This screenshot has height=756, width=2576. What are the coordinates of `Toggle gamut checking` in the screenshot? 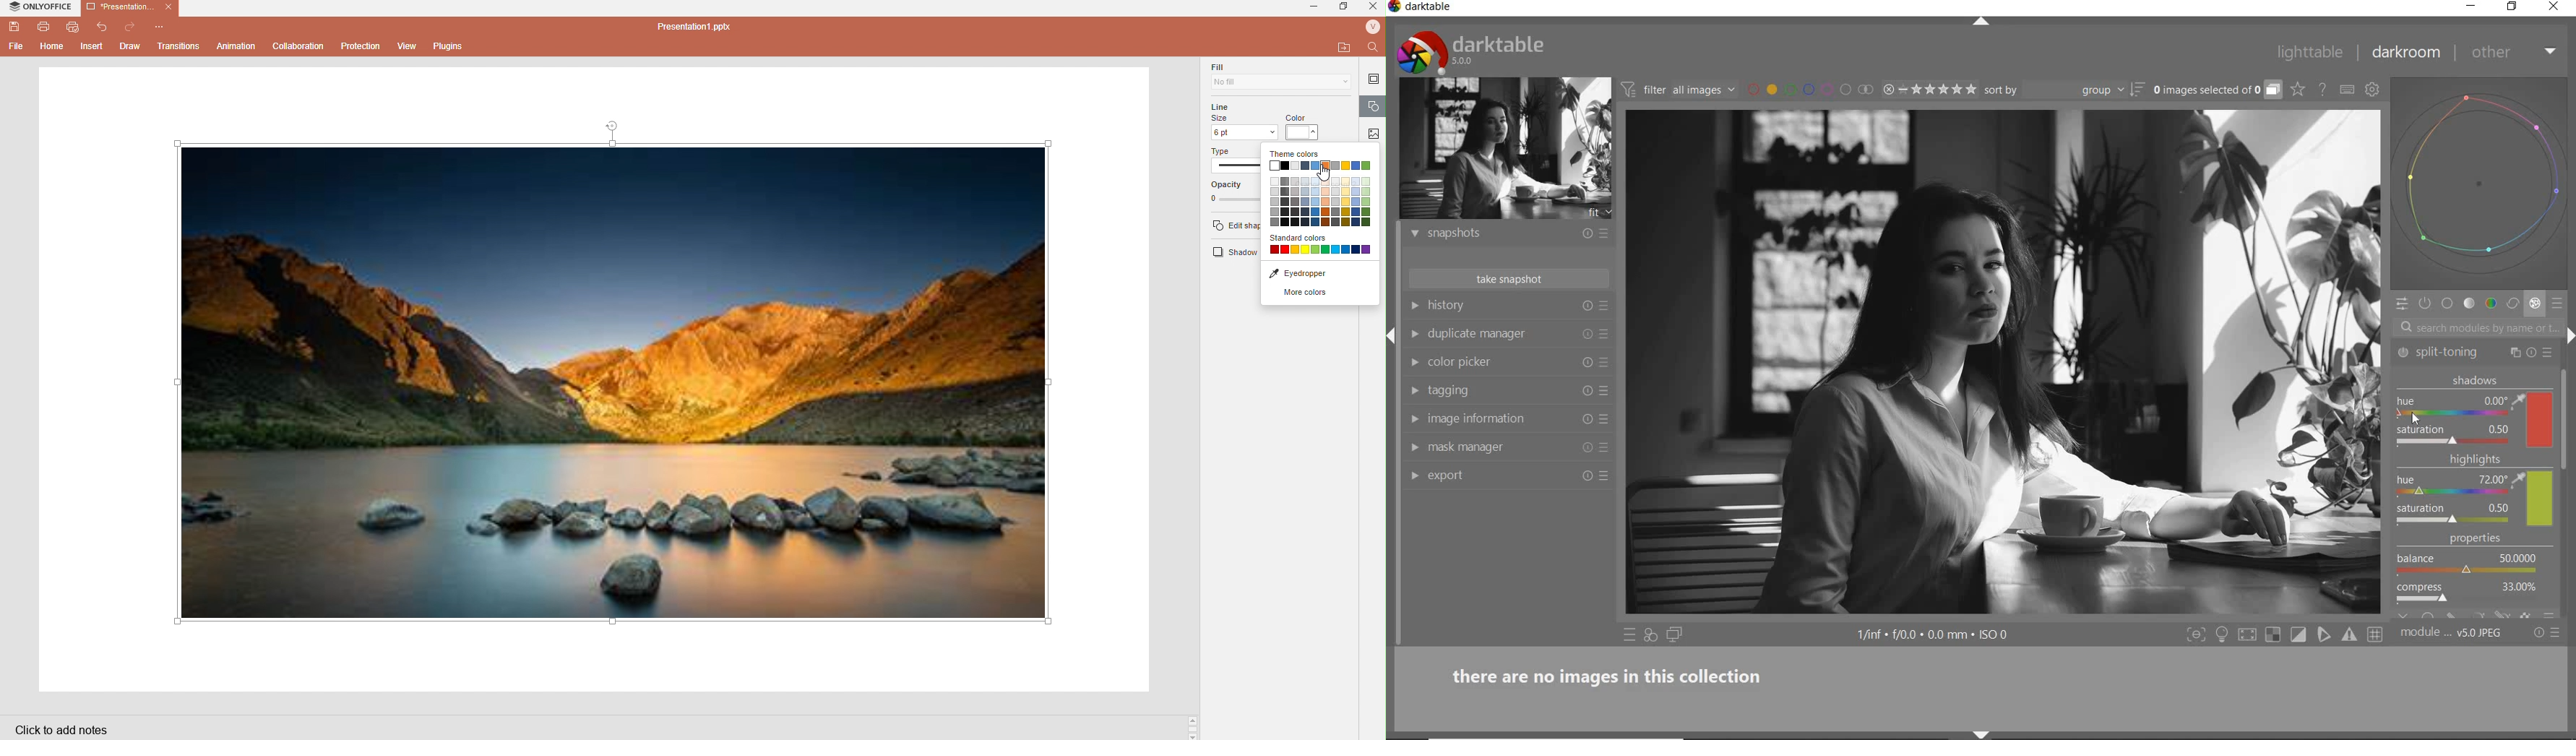 It's located at (2349, 635).